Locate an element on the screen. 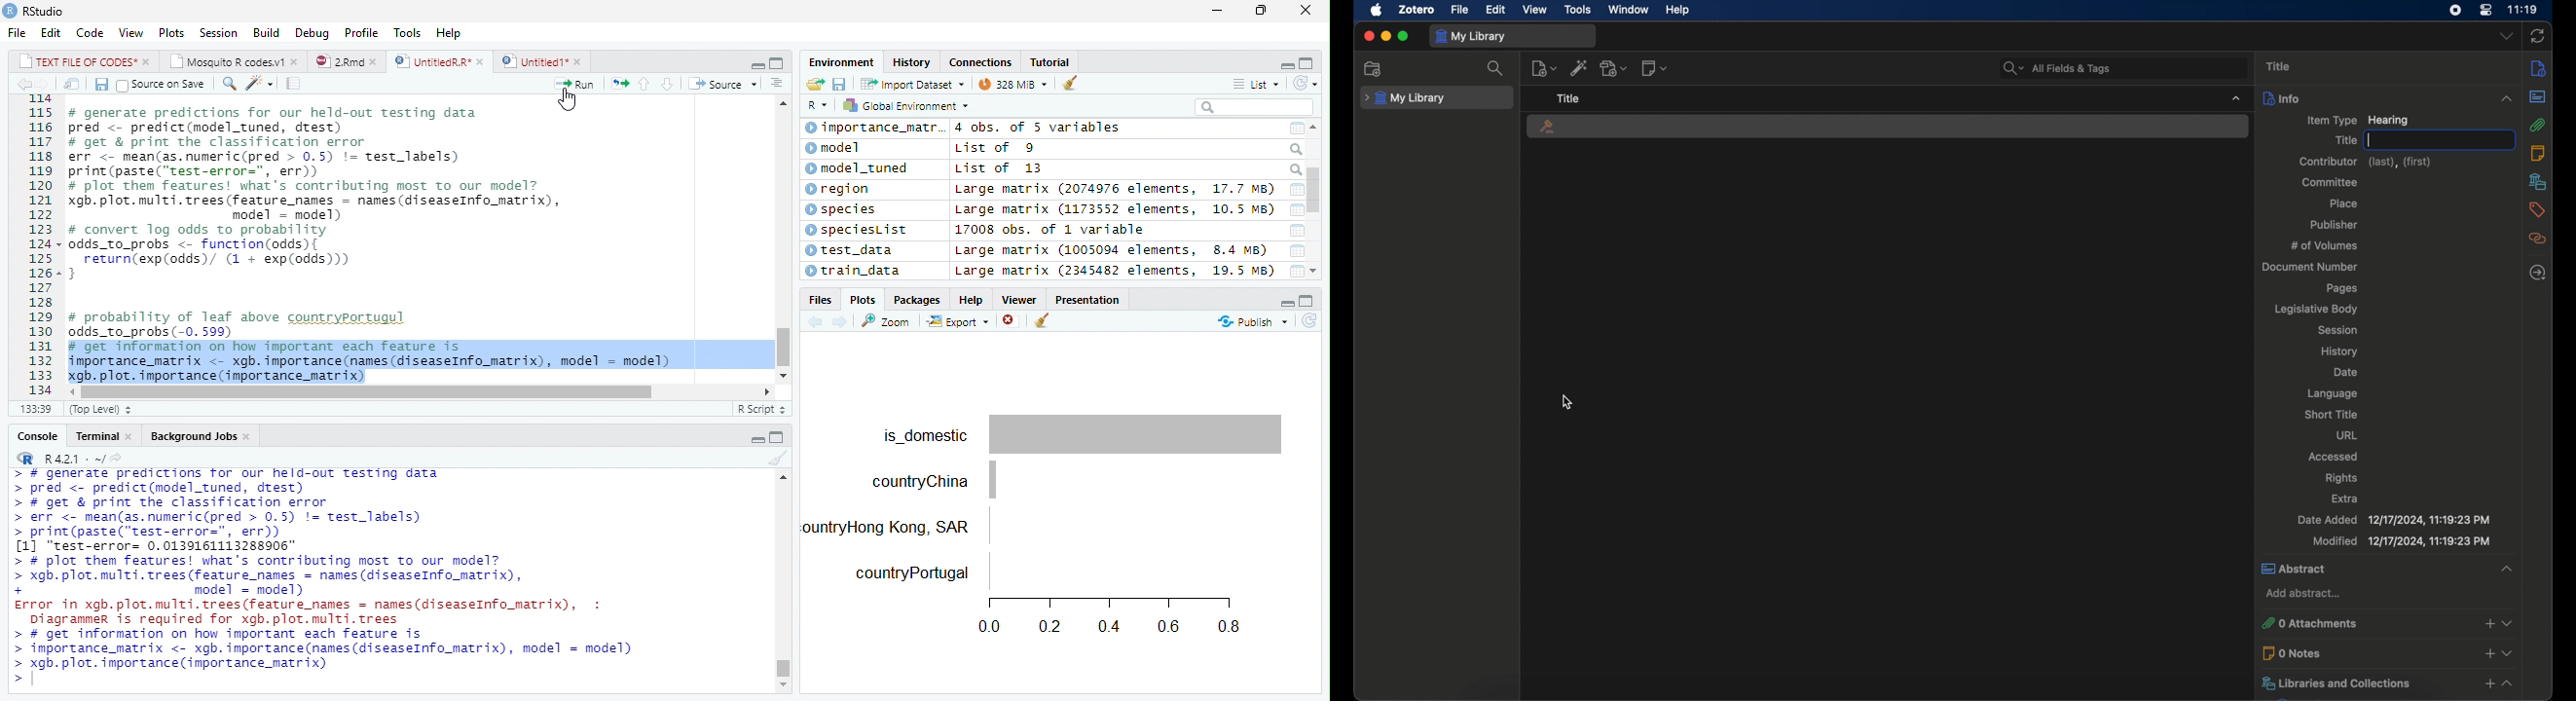 Image resolution: width=2576 pixels, height=728 pixels. Save is located at coordinates (98, 83).